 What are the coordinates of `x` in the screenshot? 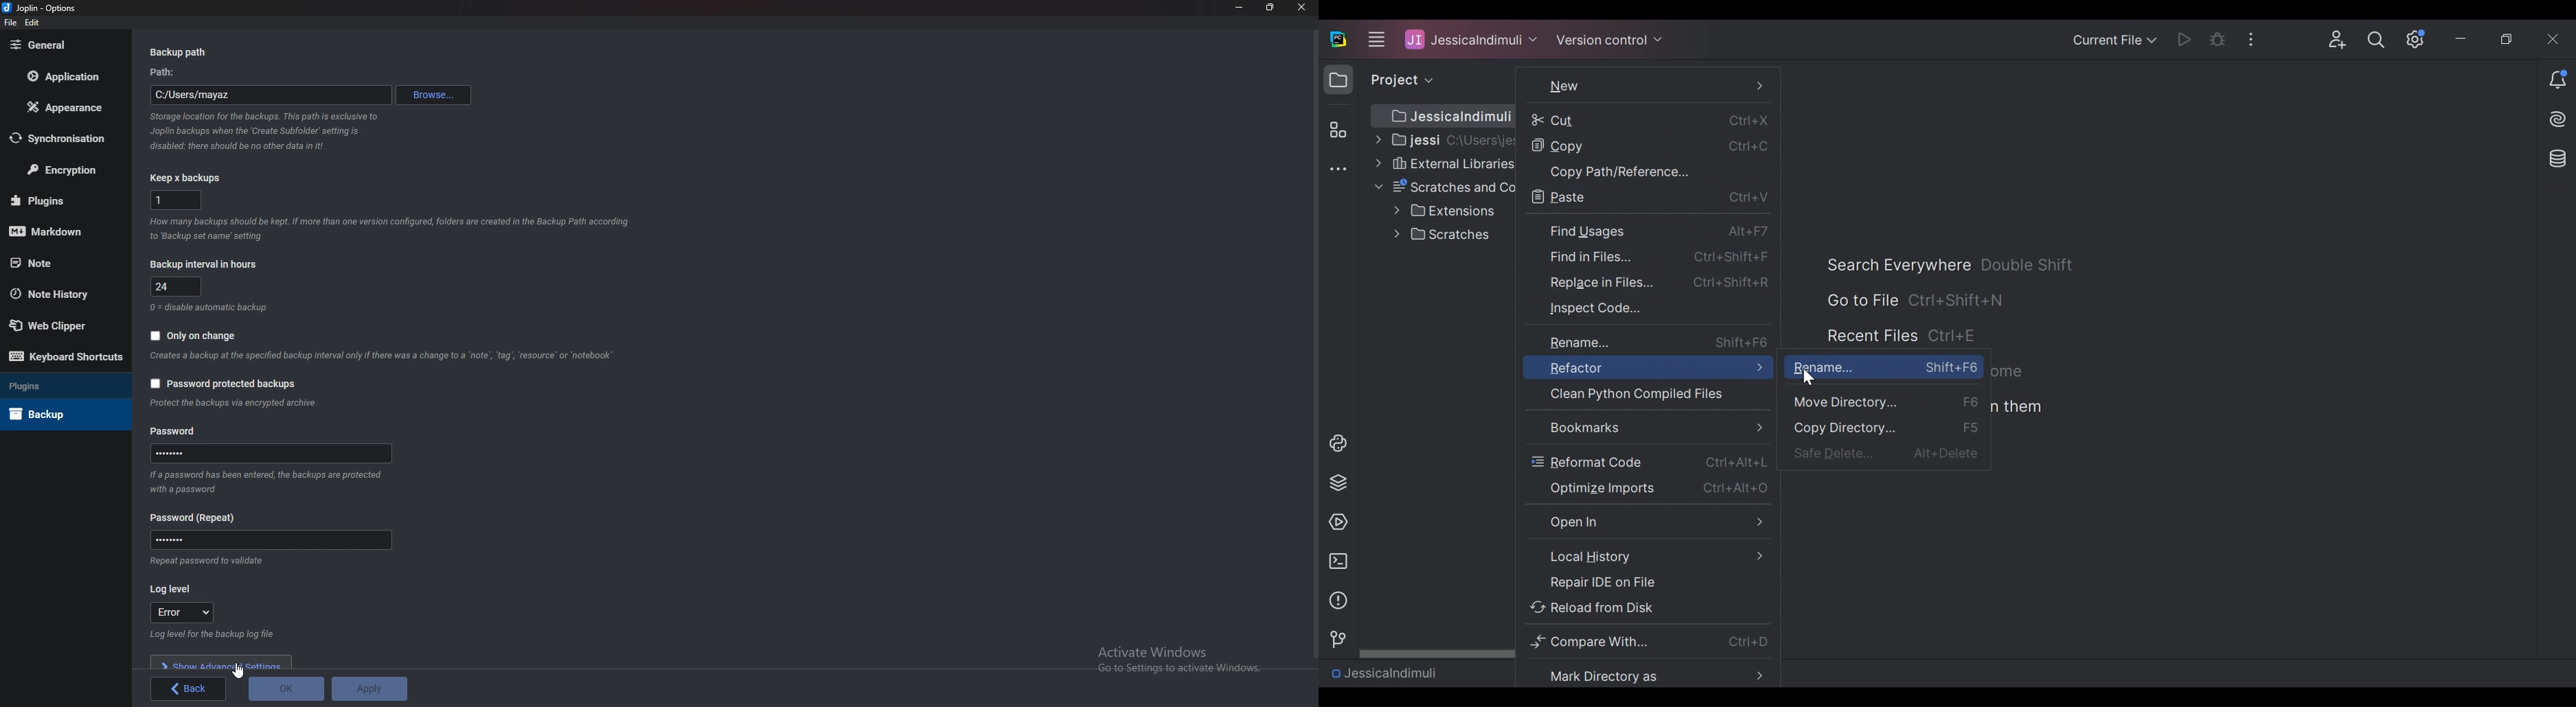 It's located at (176, 200).